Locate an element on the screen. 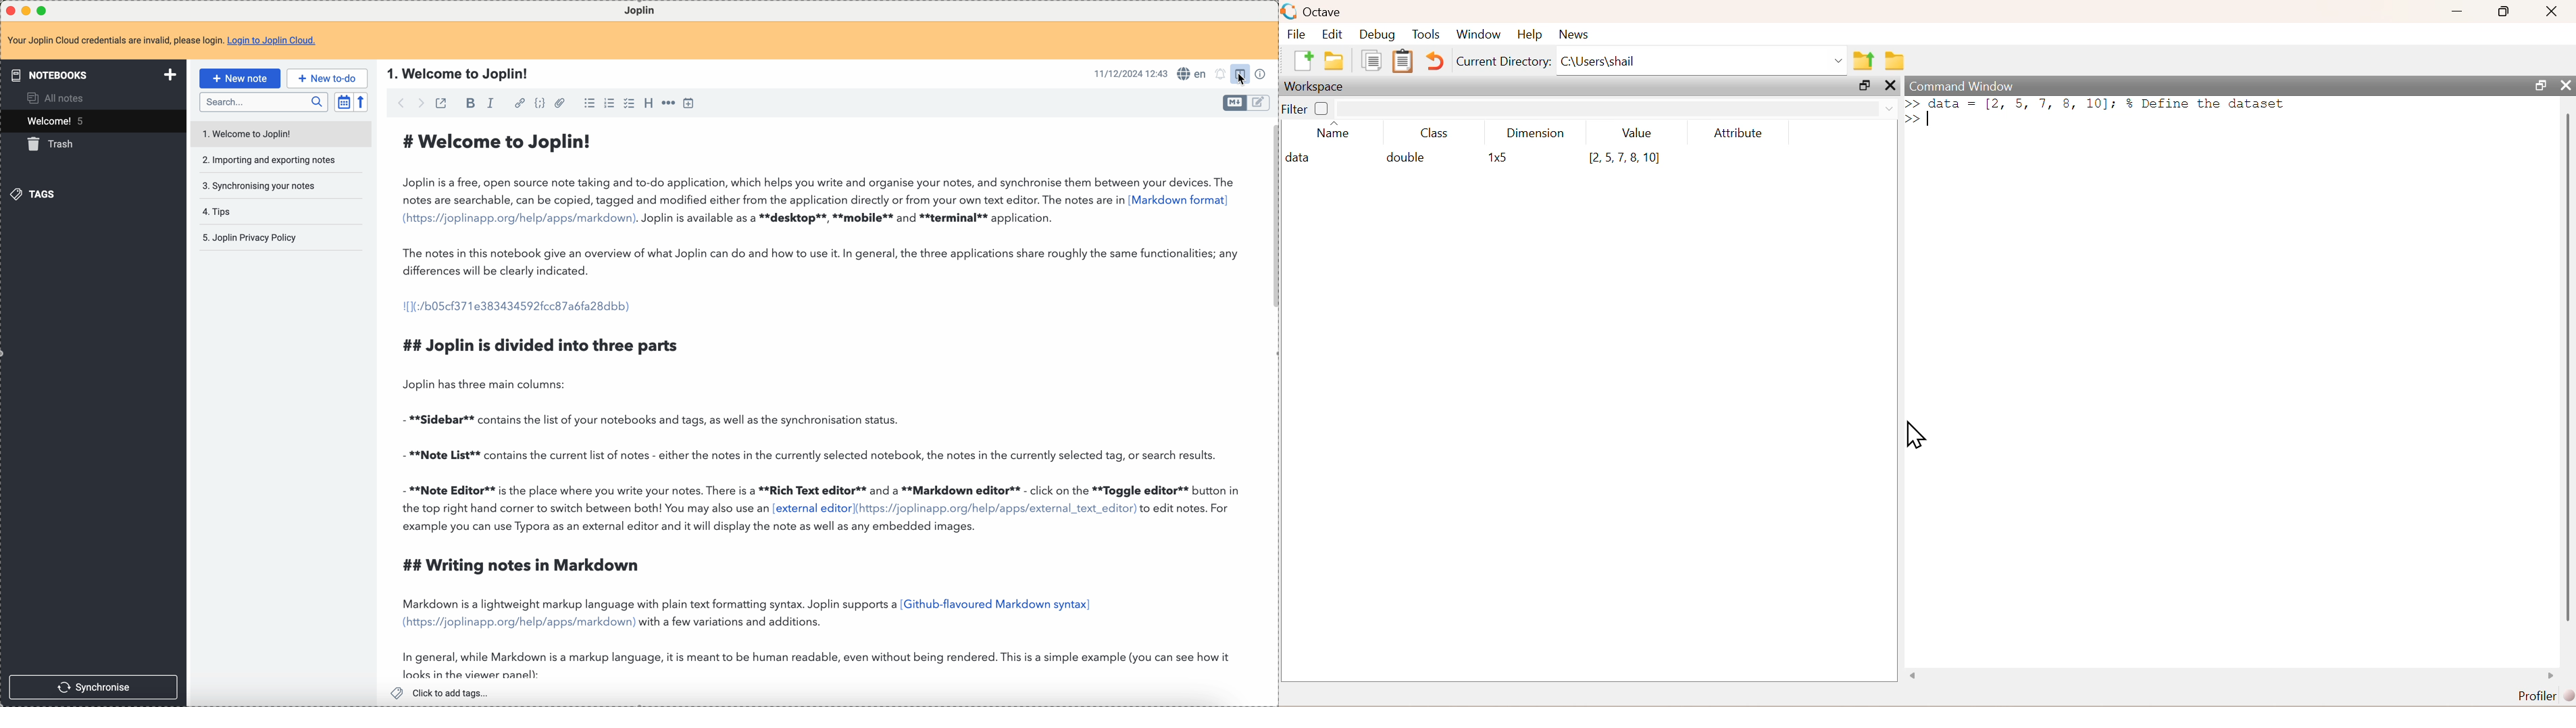  foward is located at coordinates (423, 104).